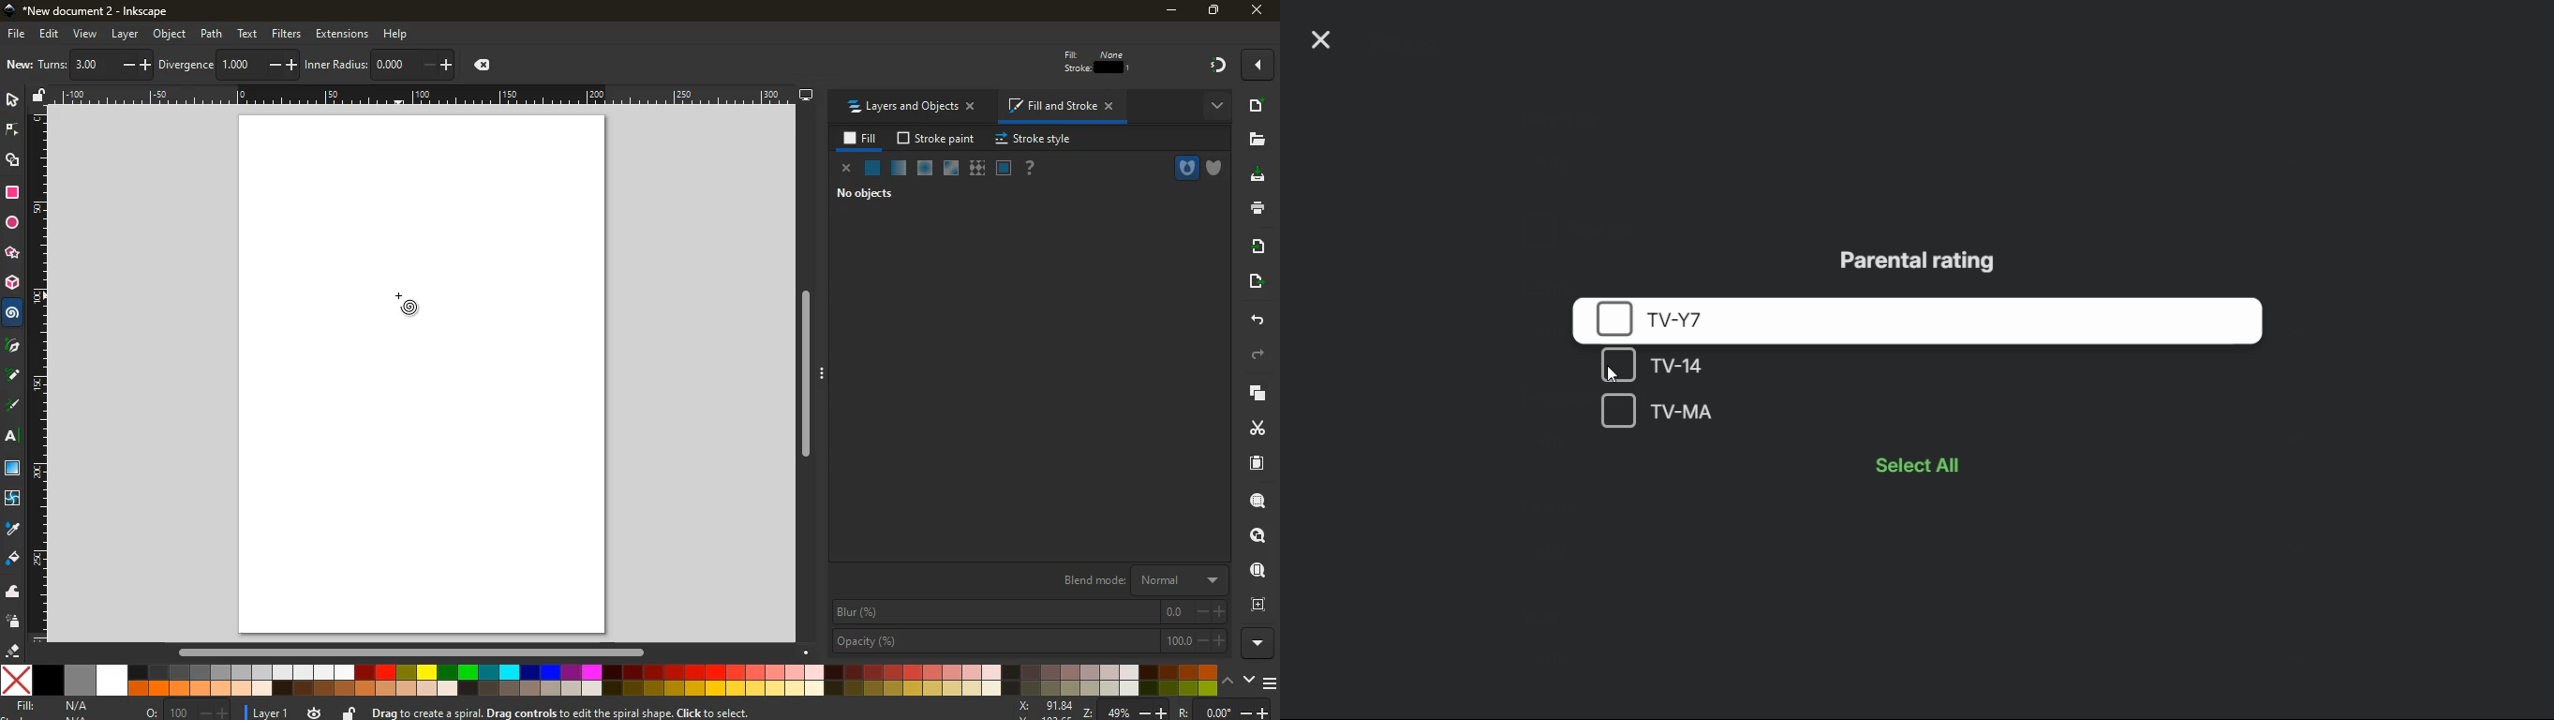 The height and width of the screenshot is (728, 2576). I want to click on edit, so click(1073, 65).